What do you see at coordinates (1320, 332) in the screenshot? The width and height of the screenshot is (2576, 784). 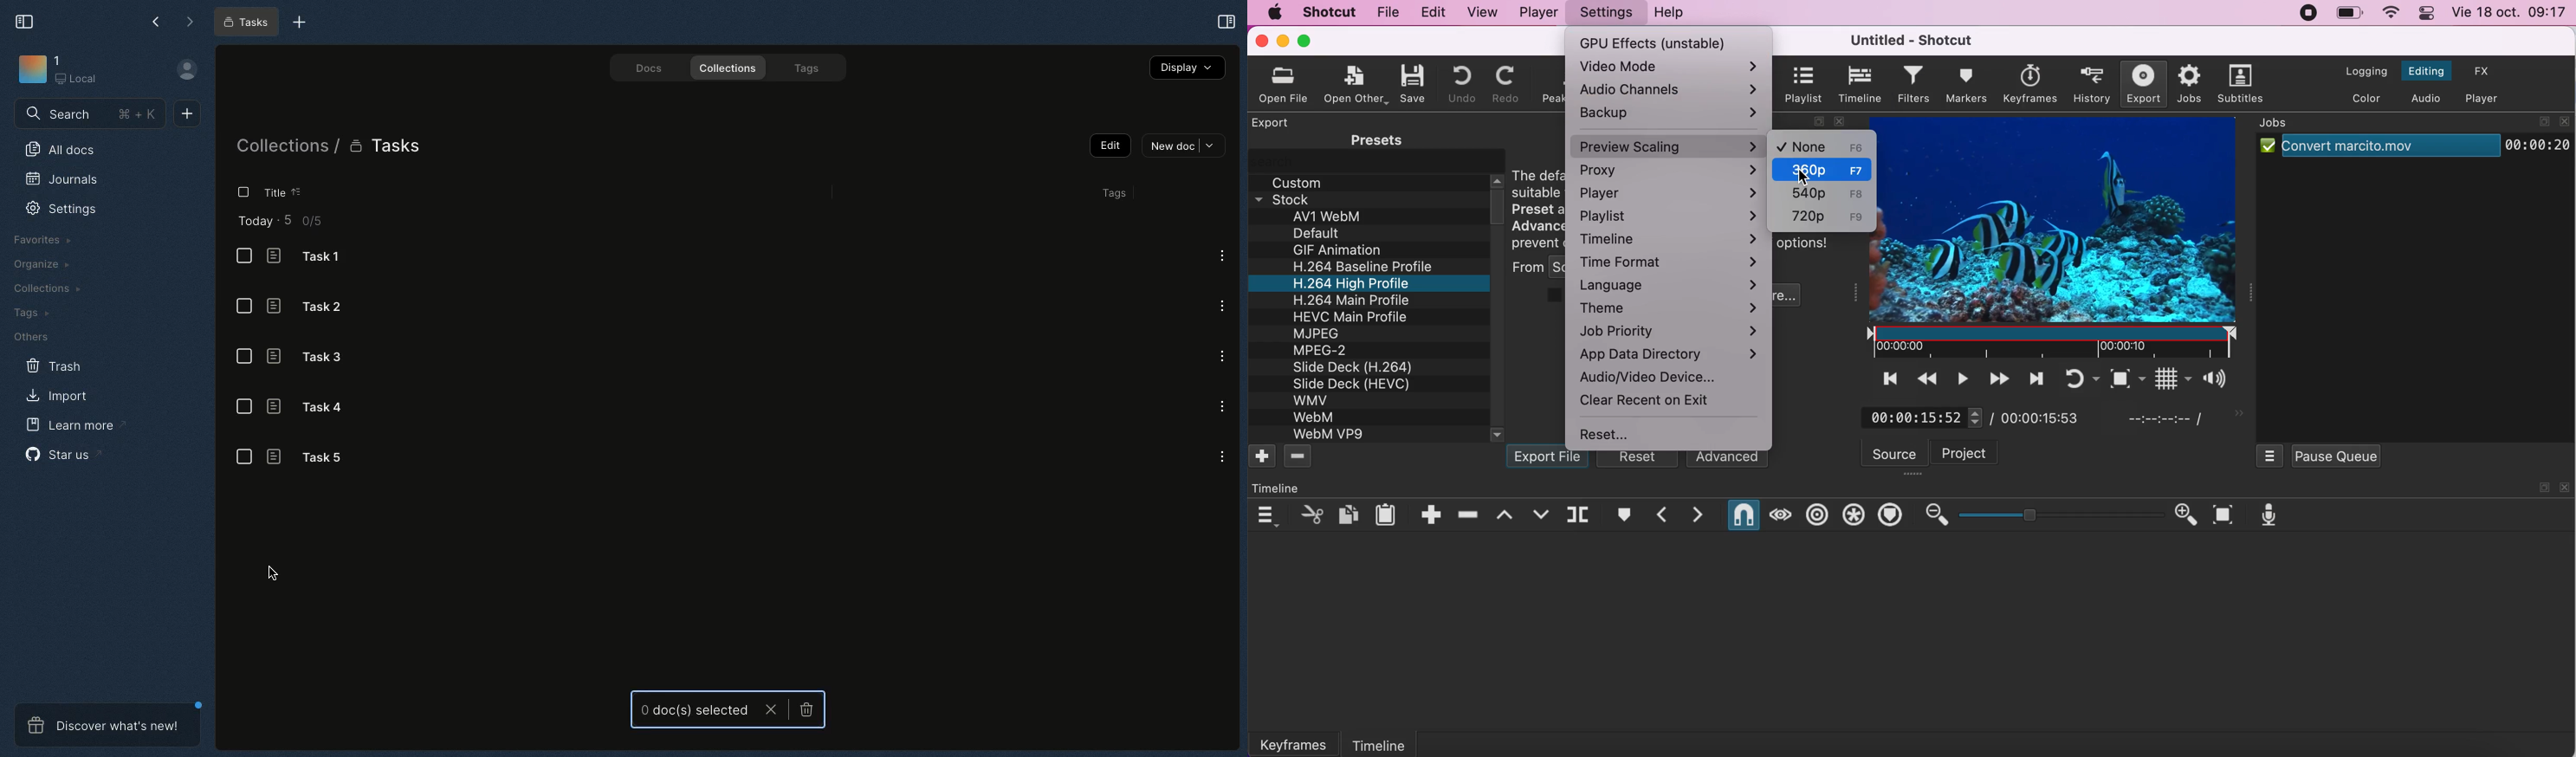 I see `MJPEG` at bounding box center [1320, 332].